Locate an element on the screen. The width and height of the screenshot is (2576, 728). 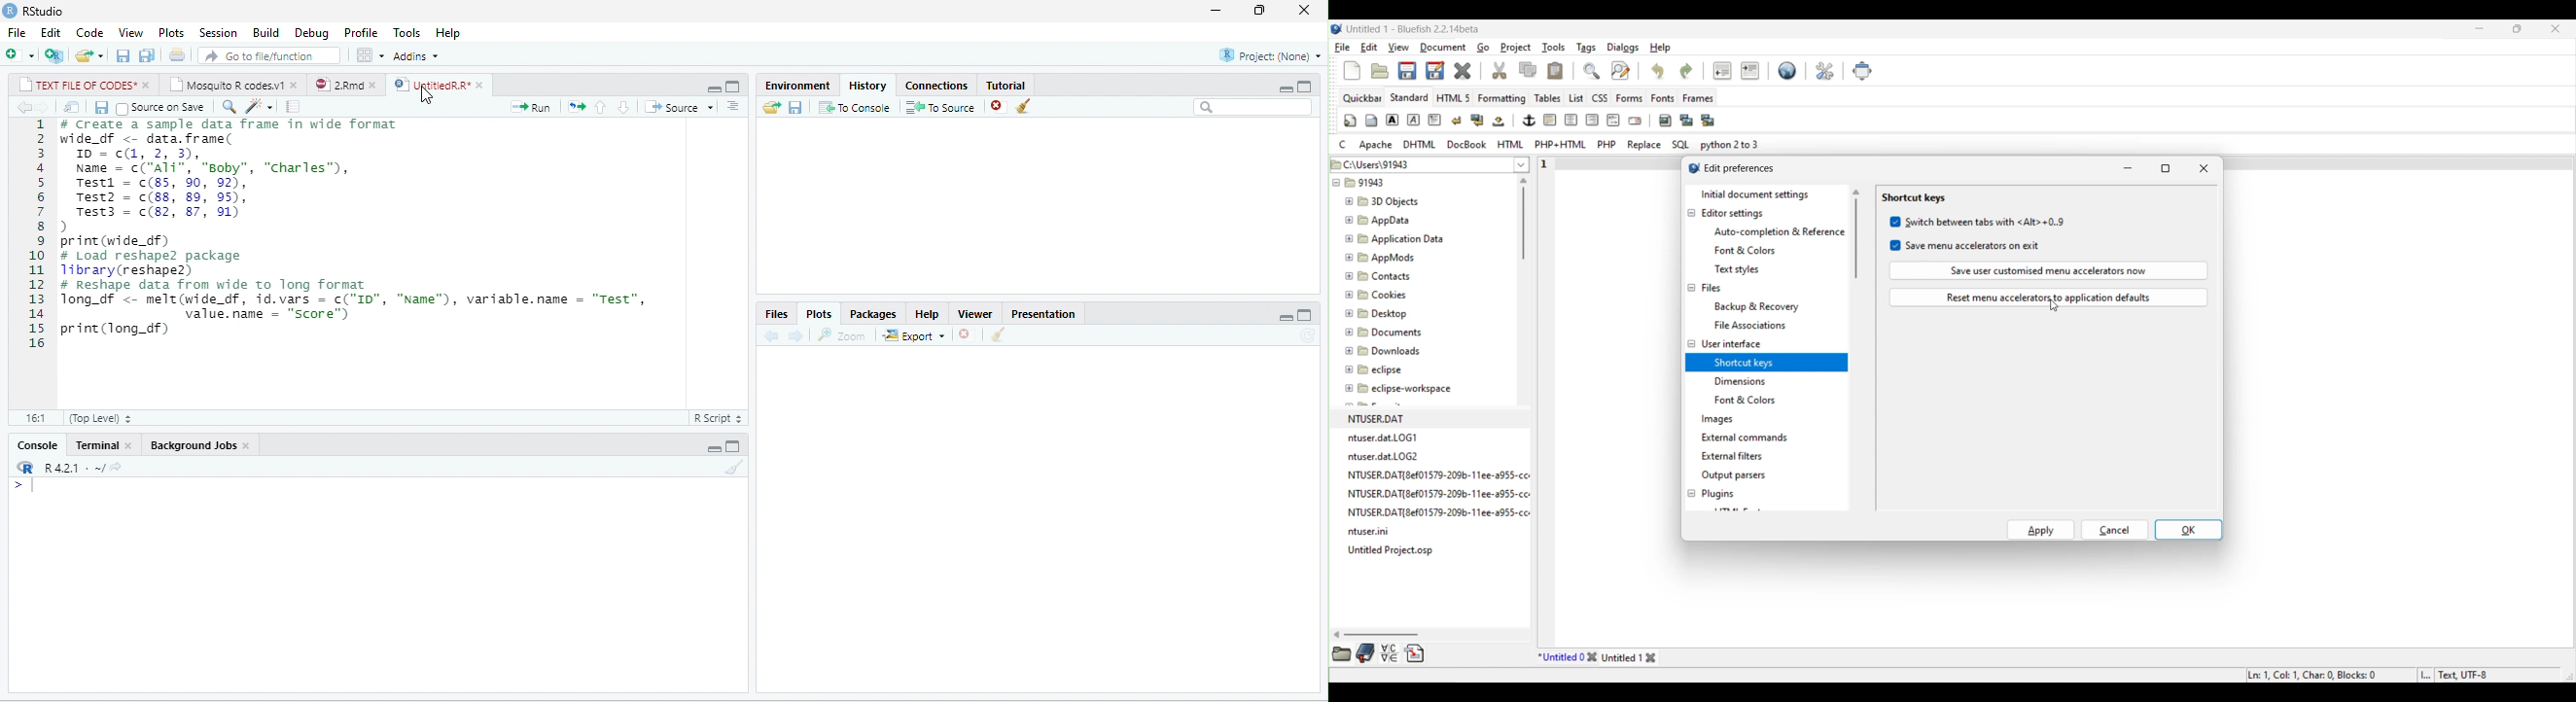
ntuser.dat.LOG2 is located at coordinates (1386, 456).